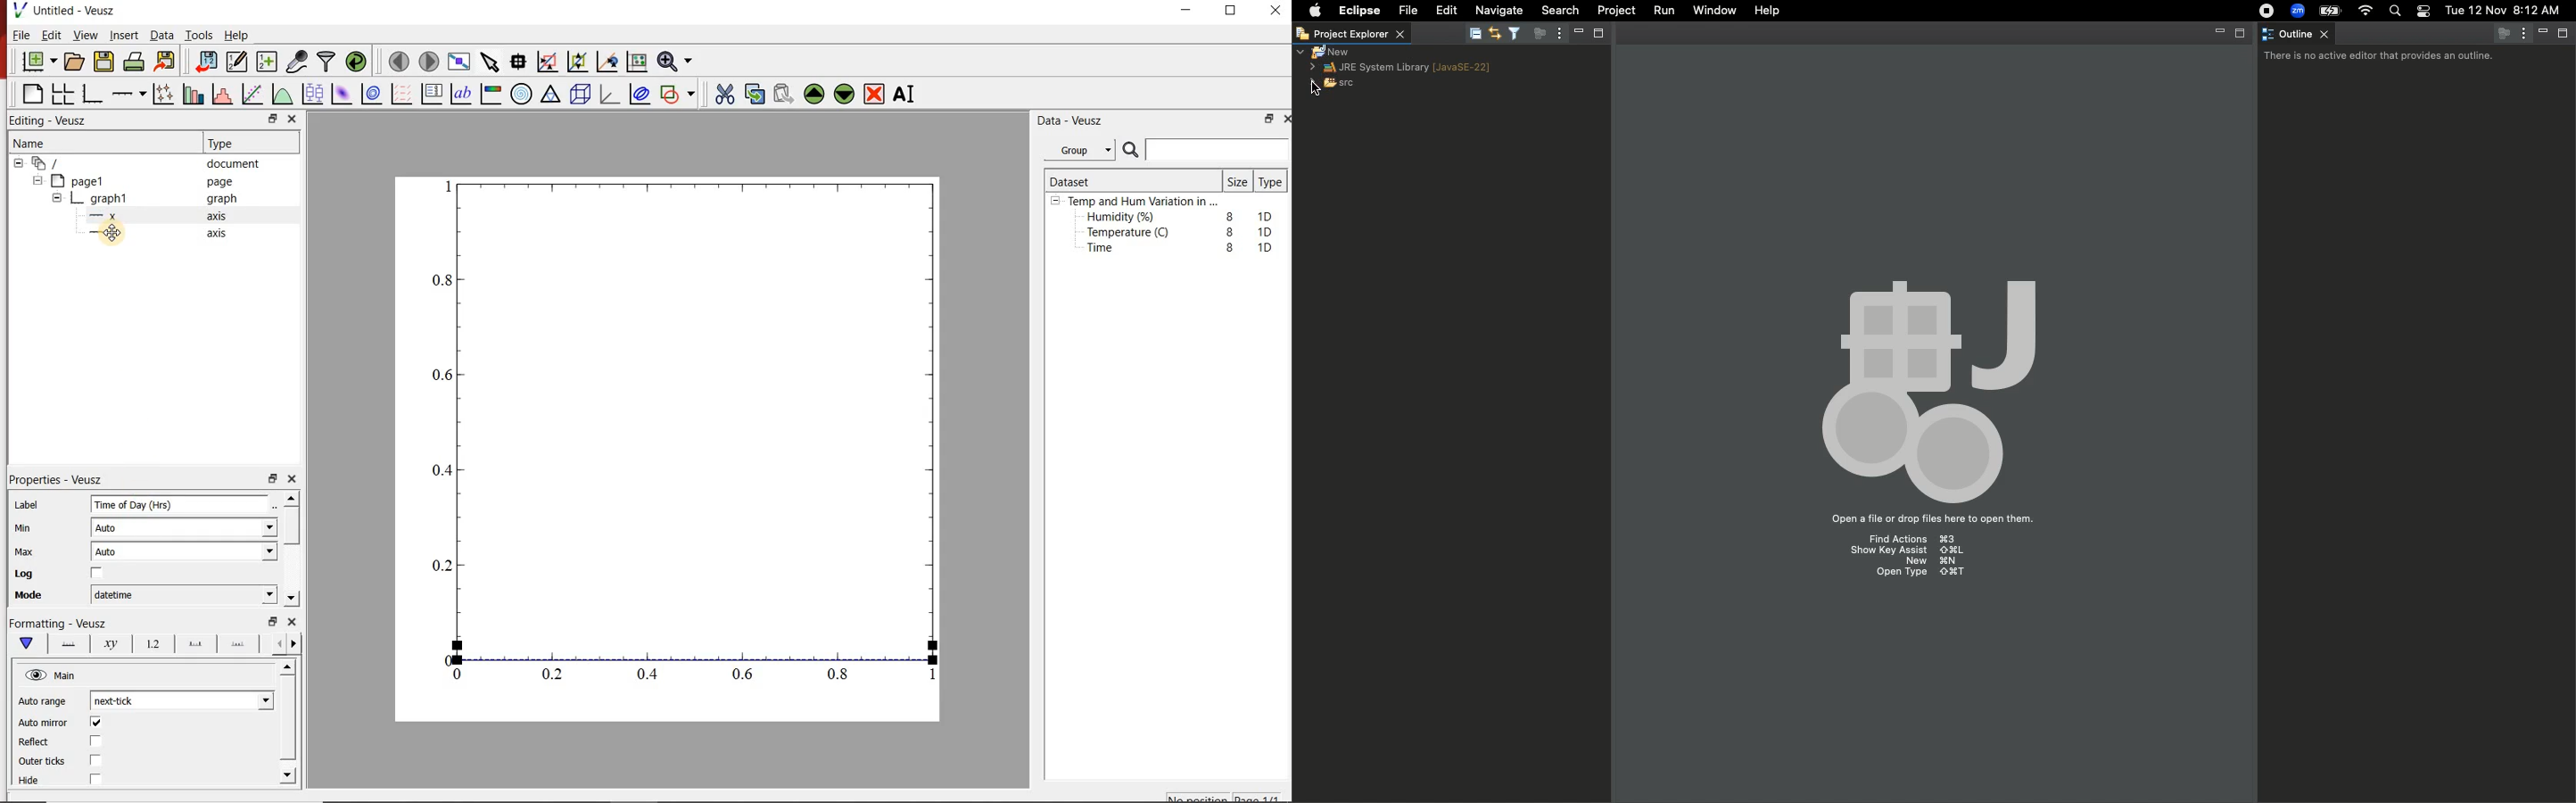 This screenshot has width=2576, height=812. Describe the element at coordinates (847, 94) in the screenshot. I see `Move the selected widget down` at that location.